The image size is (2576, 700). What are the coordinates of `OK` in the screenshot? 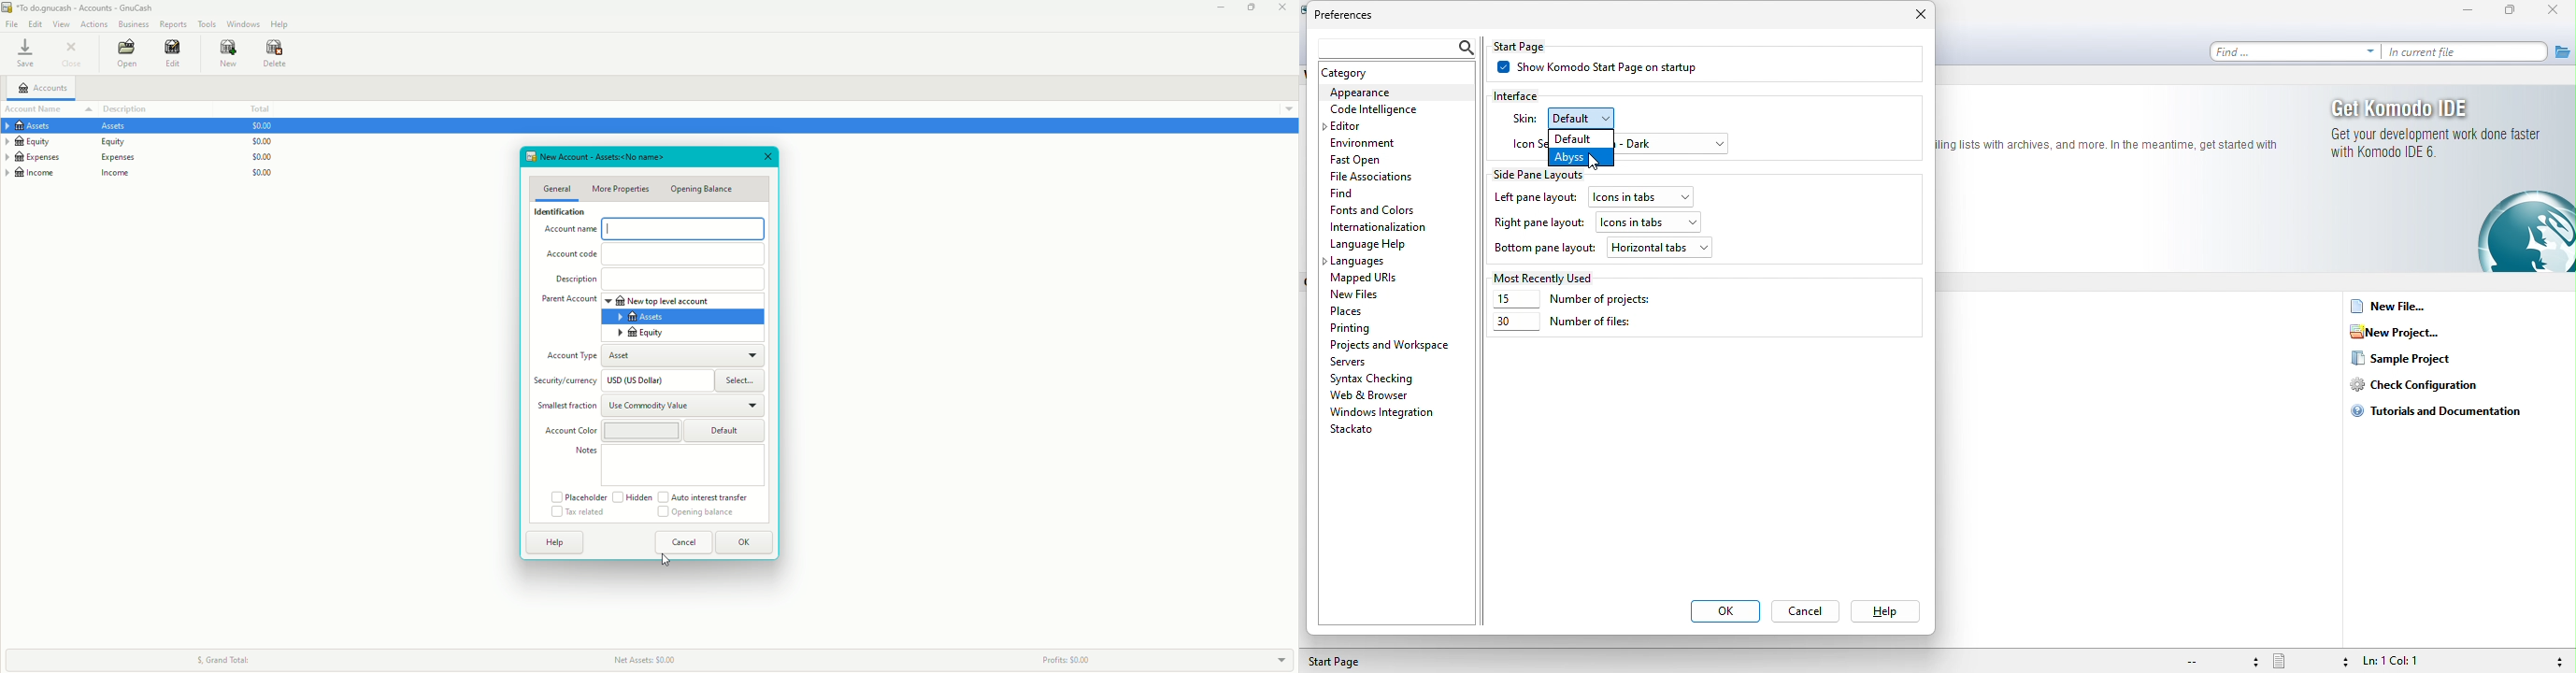 It's located at (746, 543).